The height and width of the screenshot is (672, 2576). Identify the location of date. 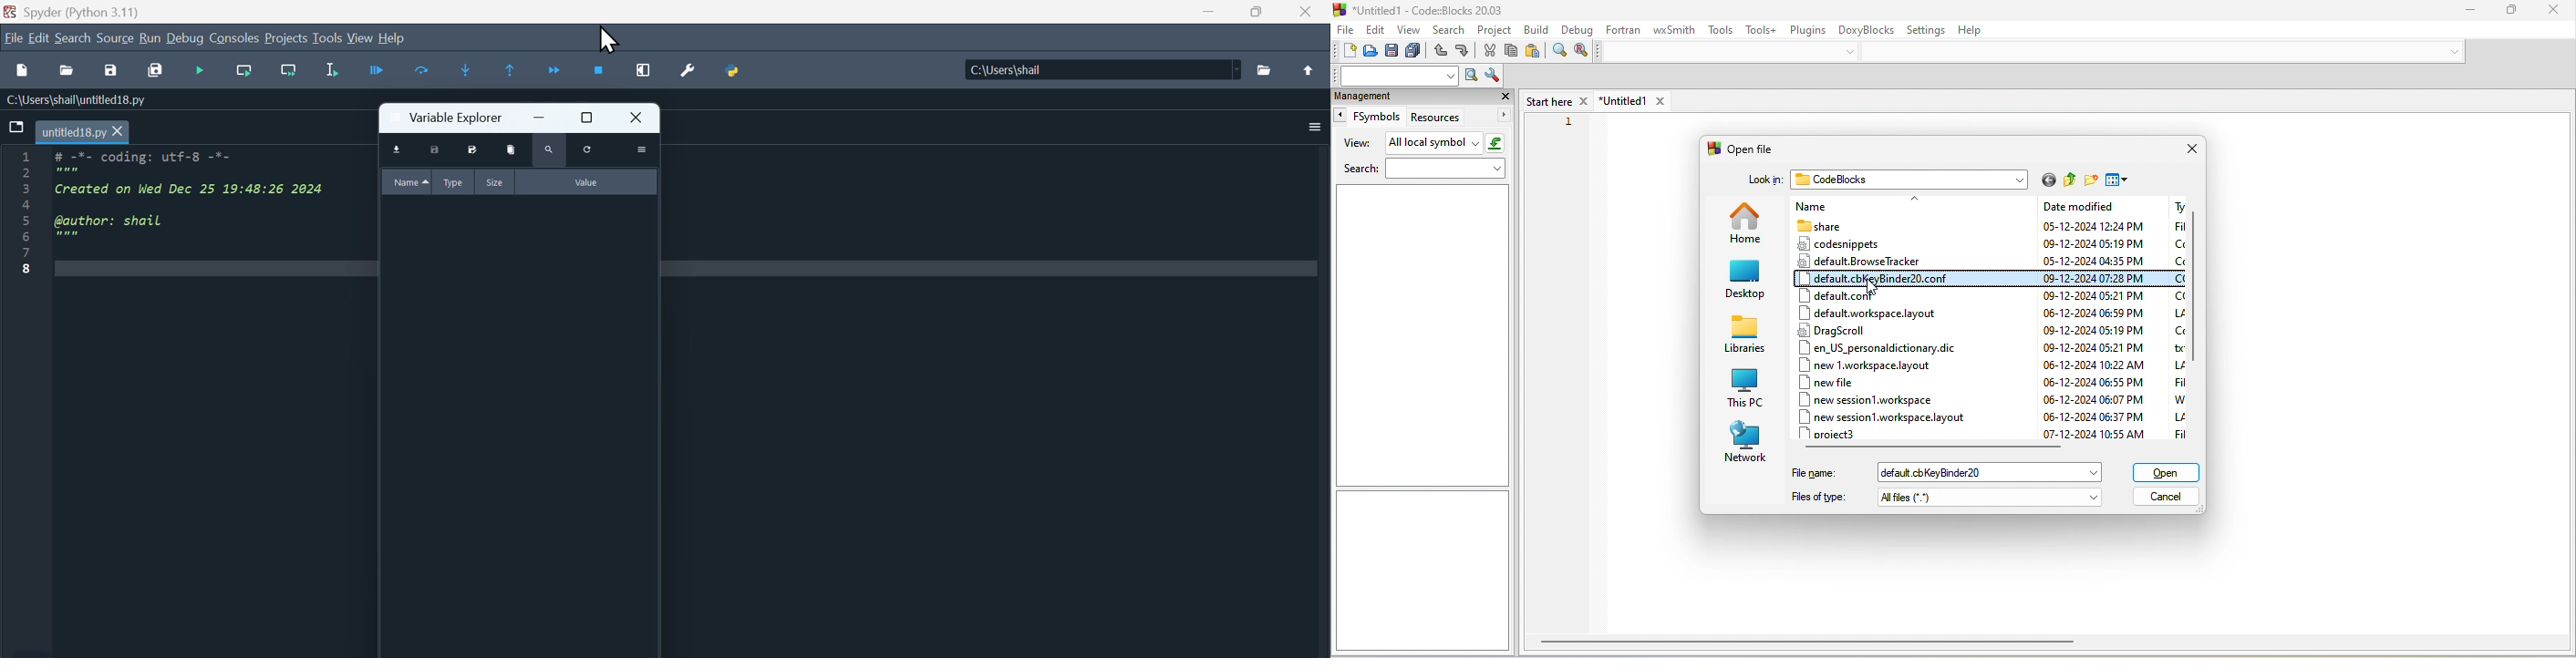
(2094, 242).